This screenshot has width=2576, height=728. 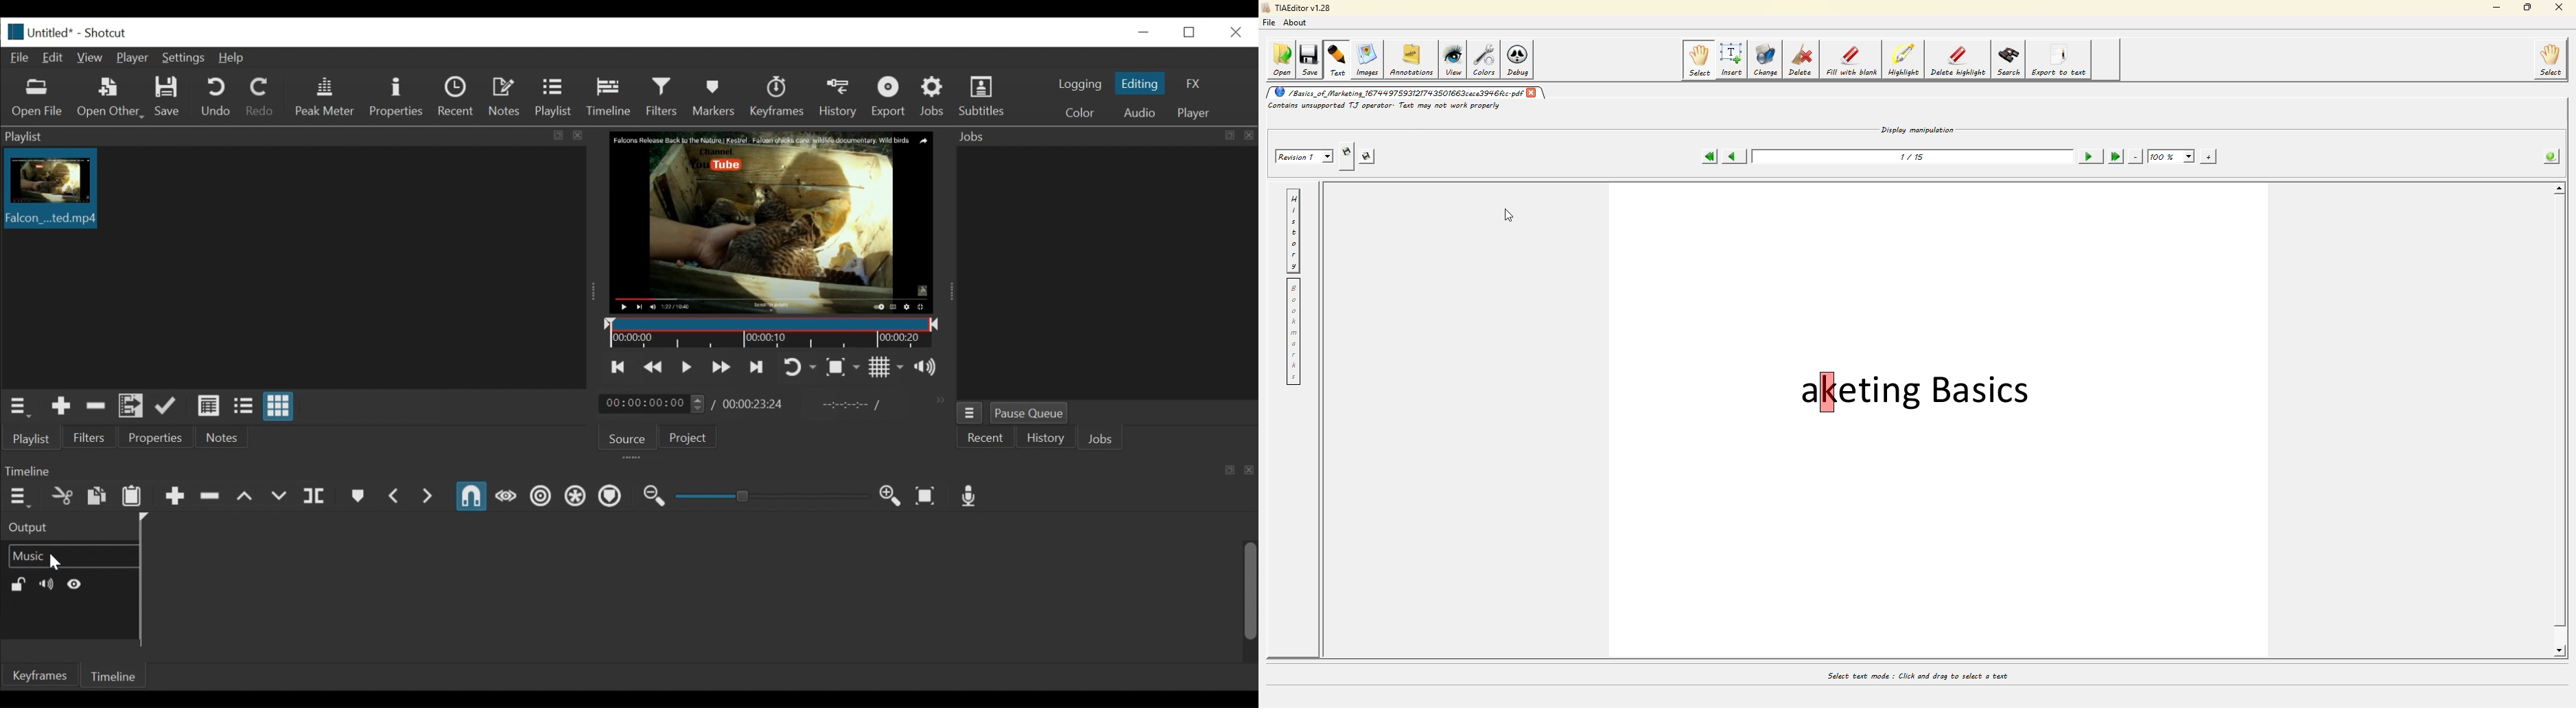 I want to click on History, so click(x=841, y=98).